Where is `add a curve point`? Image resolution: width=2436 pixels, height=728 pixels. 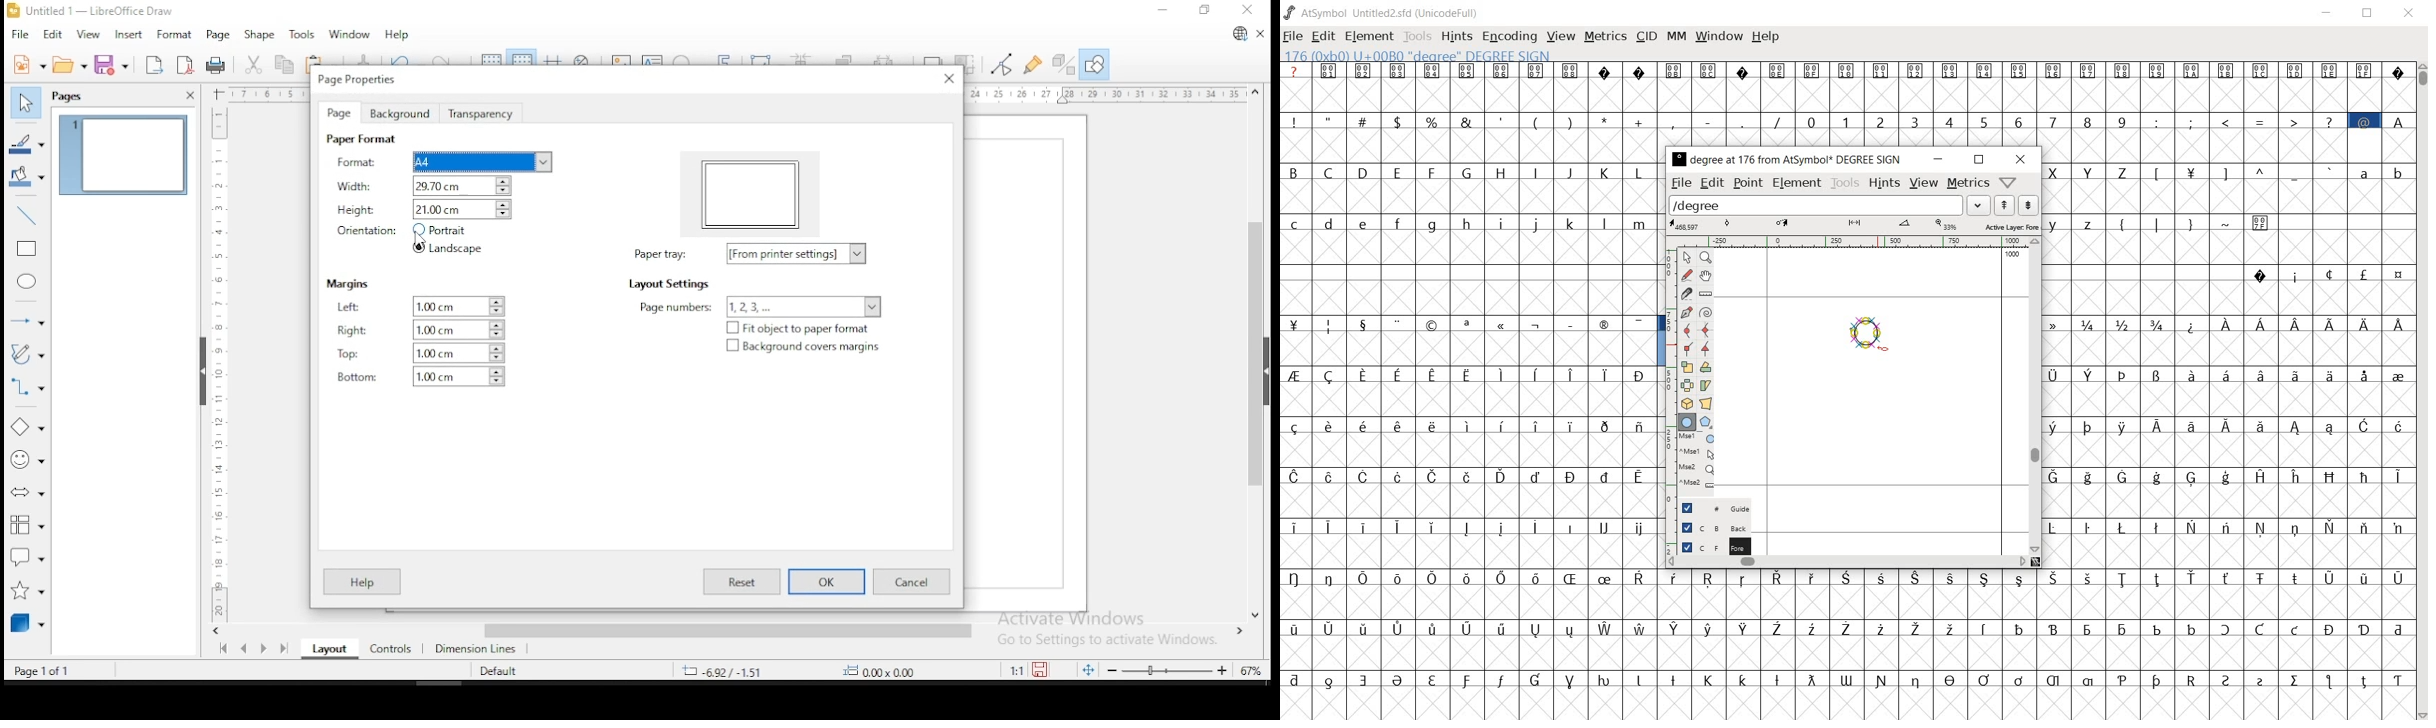
add a curve point is located at coordinates (1687, 330).